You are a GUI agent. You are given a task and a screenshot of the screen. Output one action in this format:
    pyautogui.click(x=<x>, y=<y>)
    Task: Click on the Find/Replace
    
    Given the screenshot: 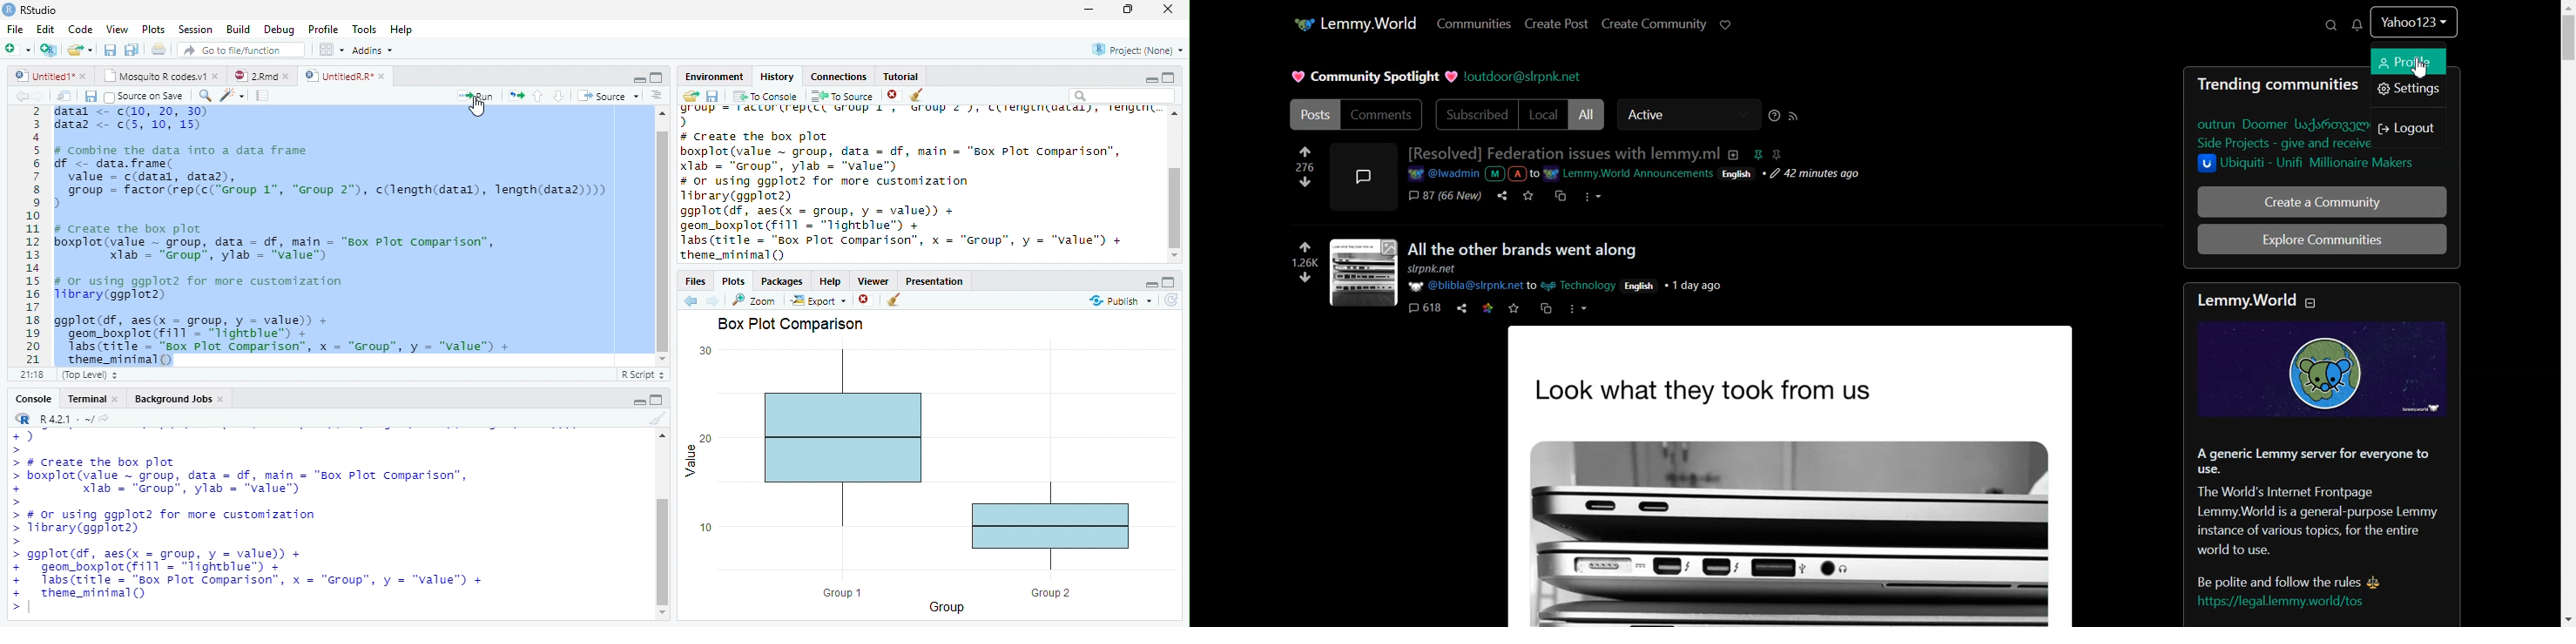 What is the action you would take?
    pyautogui.click(x=205, y=96)
    